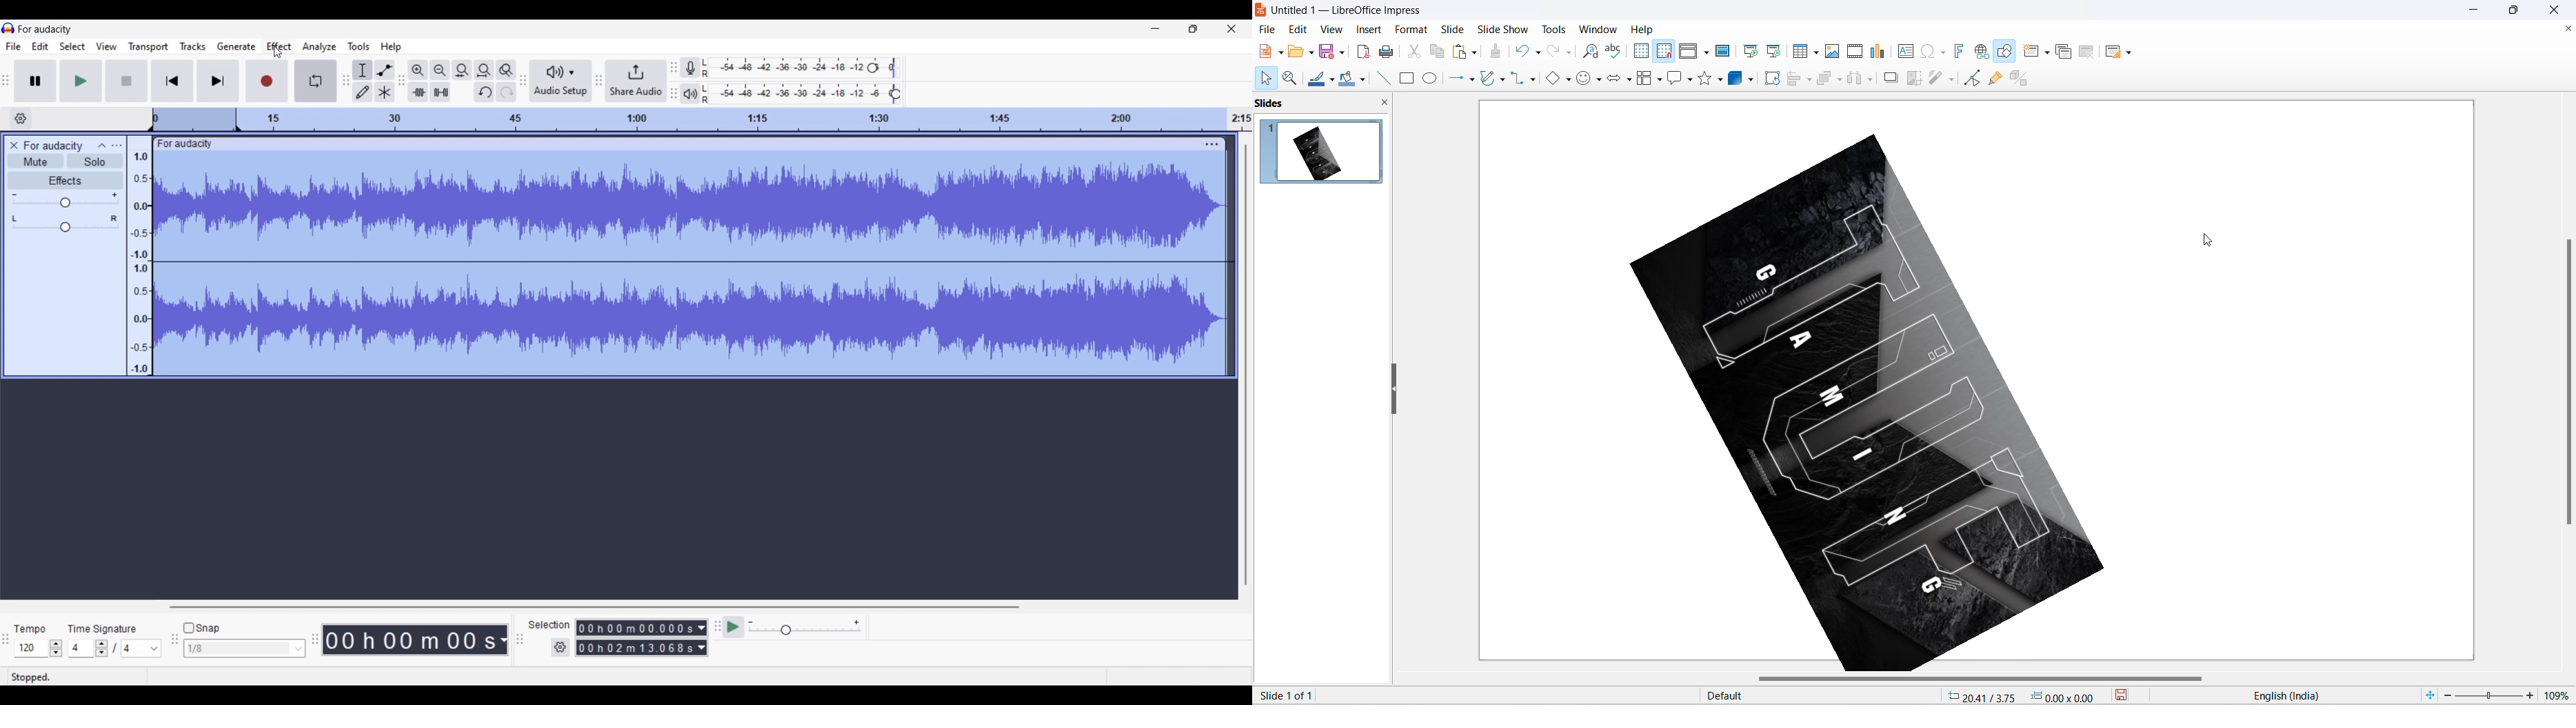  Describe the element at coordinates (1453, 29) in the screenshot. I see `slide` at that location.